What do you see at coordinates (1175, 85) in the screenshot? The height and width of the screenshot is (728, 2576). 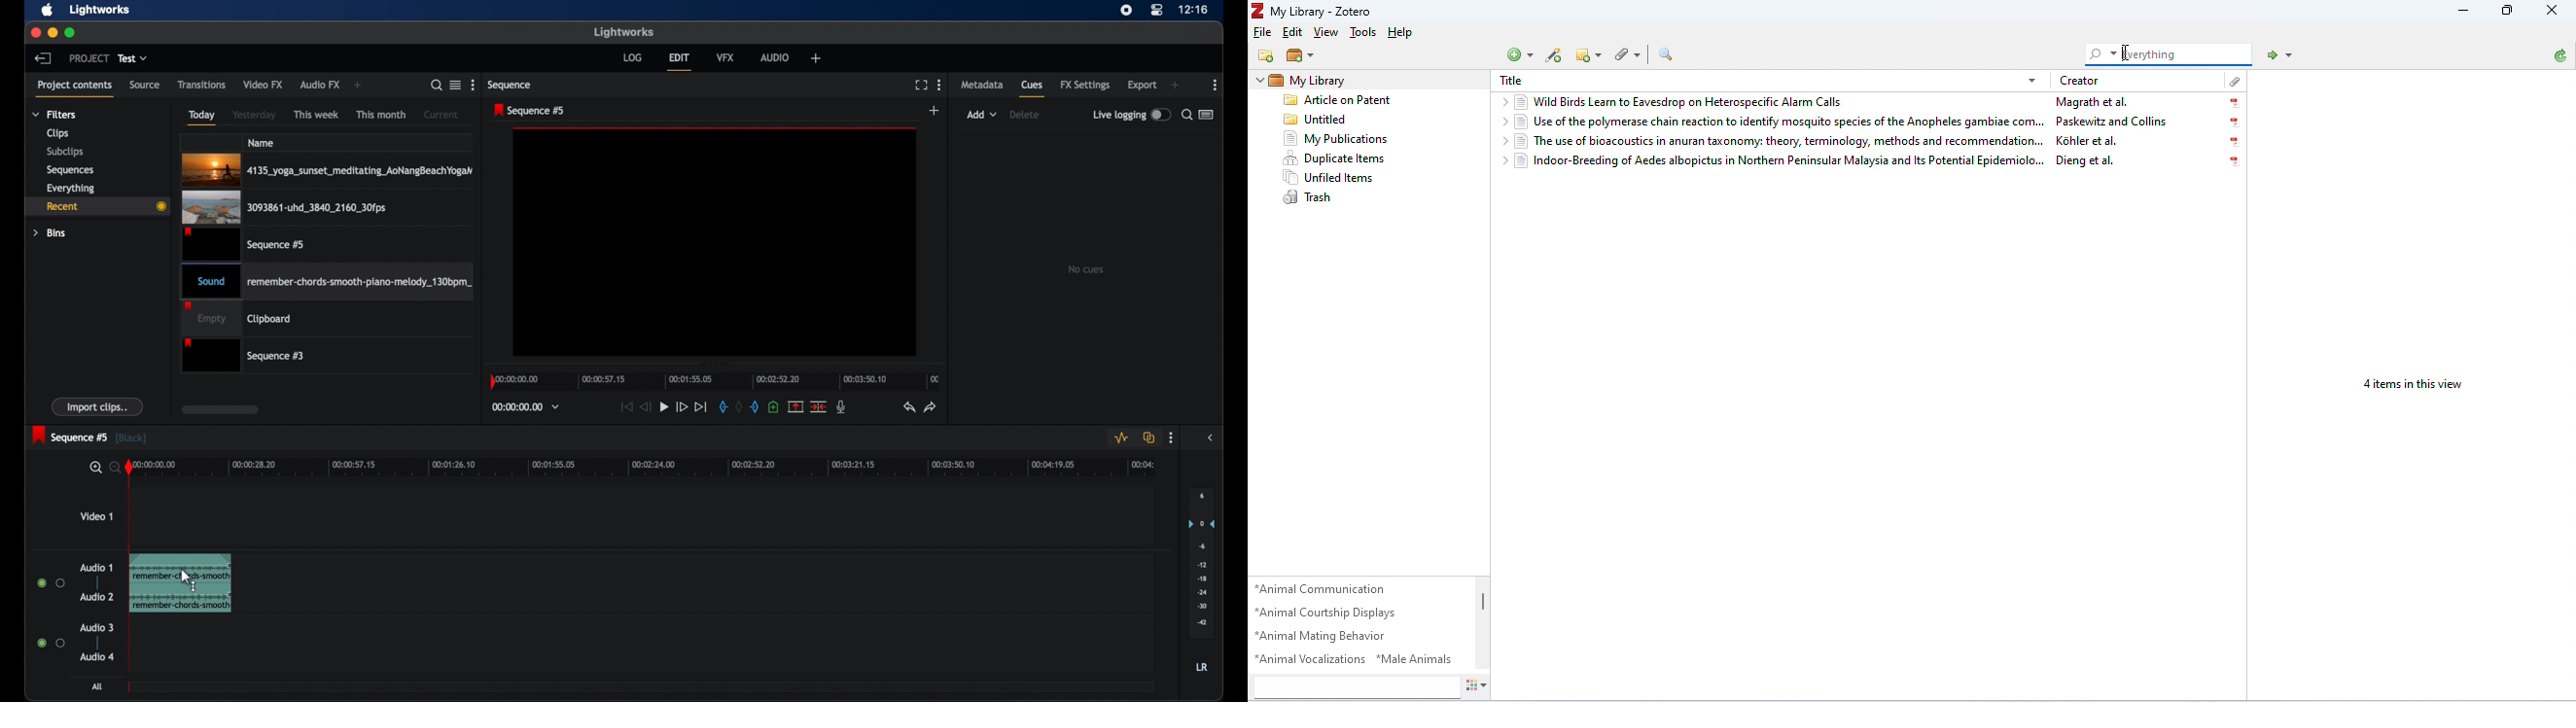 I see `add` at bounding box center [1175, 85].